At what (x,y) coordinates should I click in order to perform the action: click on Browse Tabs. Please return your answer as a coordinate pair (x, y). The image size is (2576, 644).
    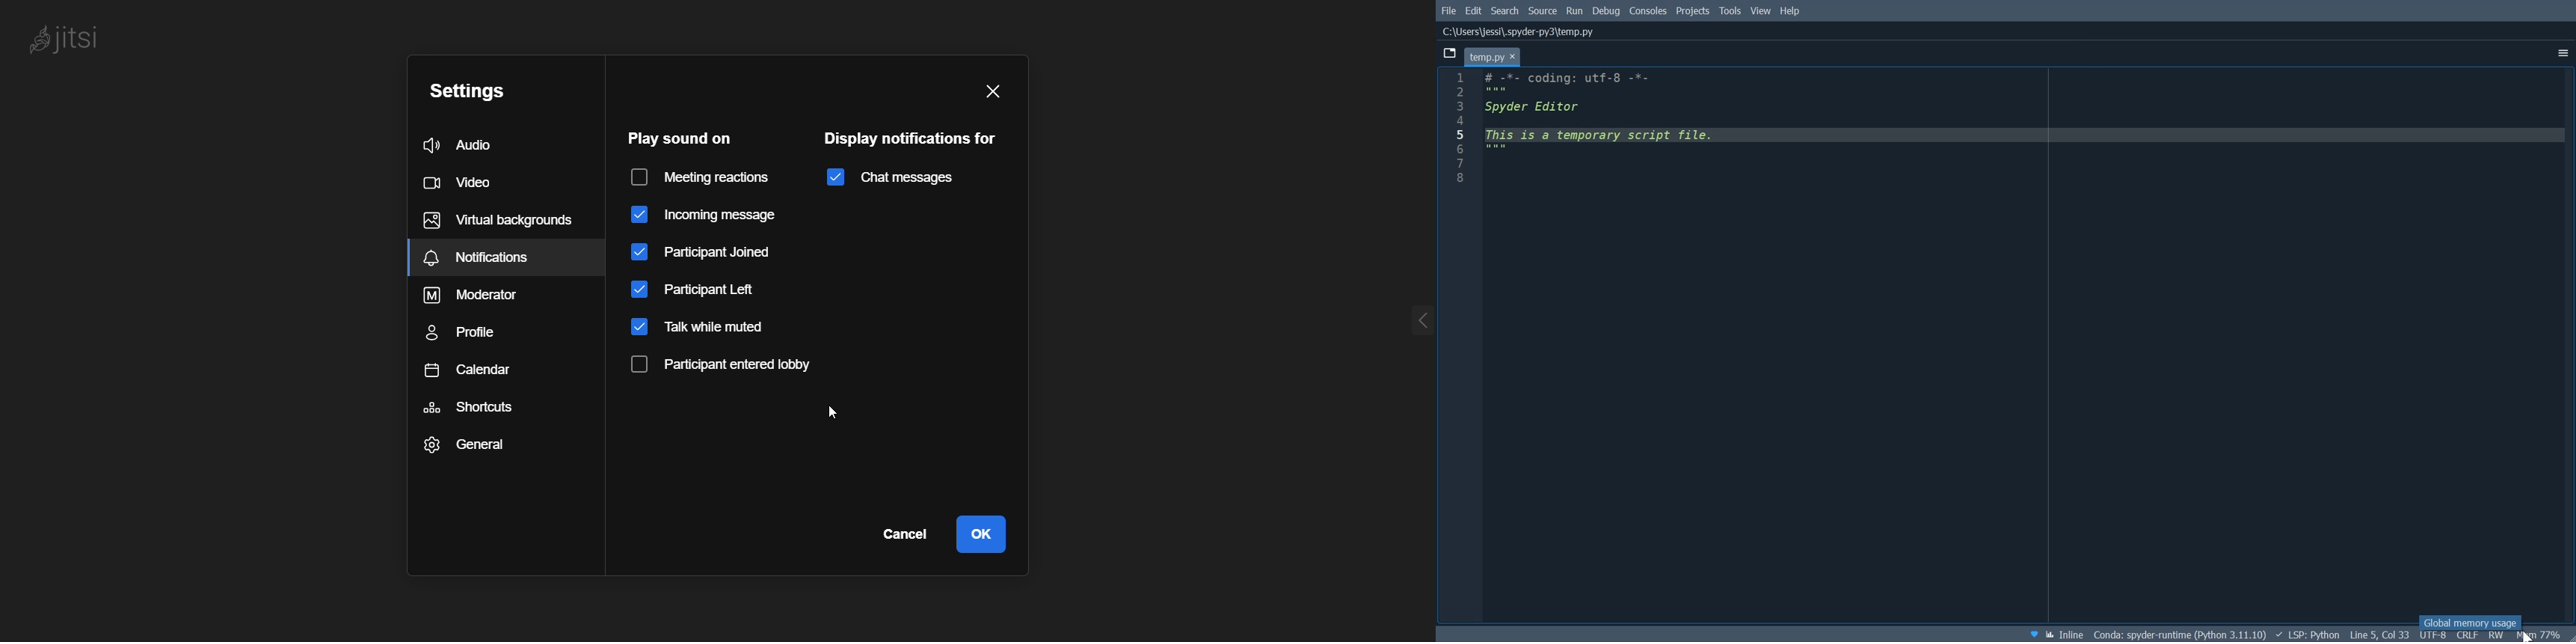
    Looking at the image, I should click on (1449, 54).